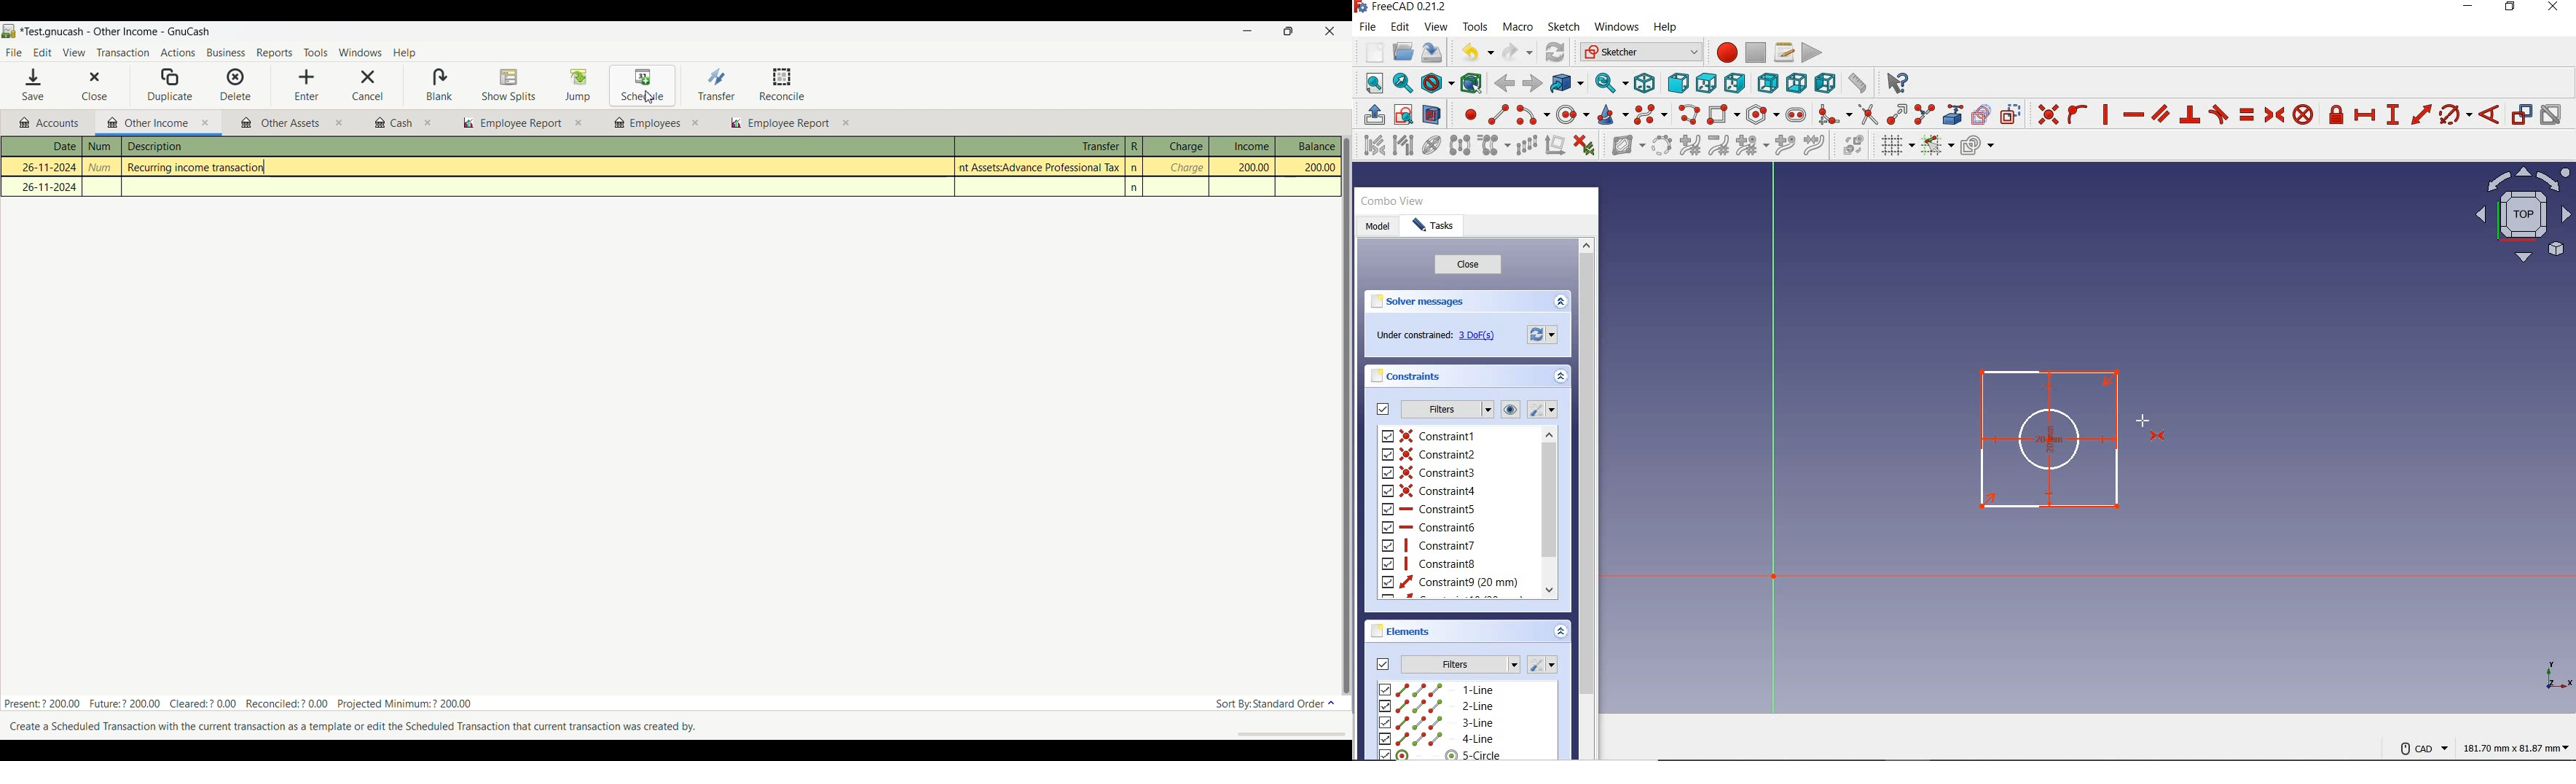 This screenshot has height=784, width=2576. What do you see at coordinates (306, 85) in the screenshot?
I see `Enter` at bounding box center [306, 85].